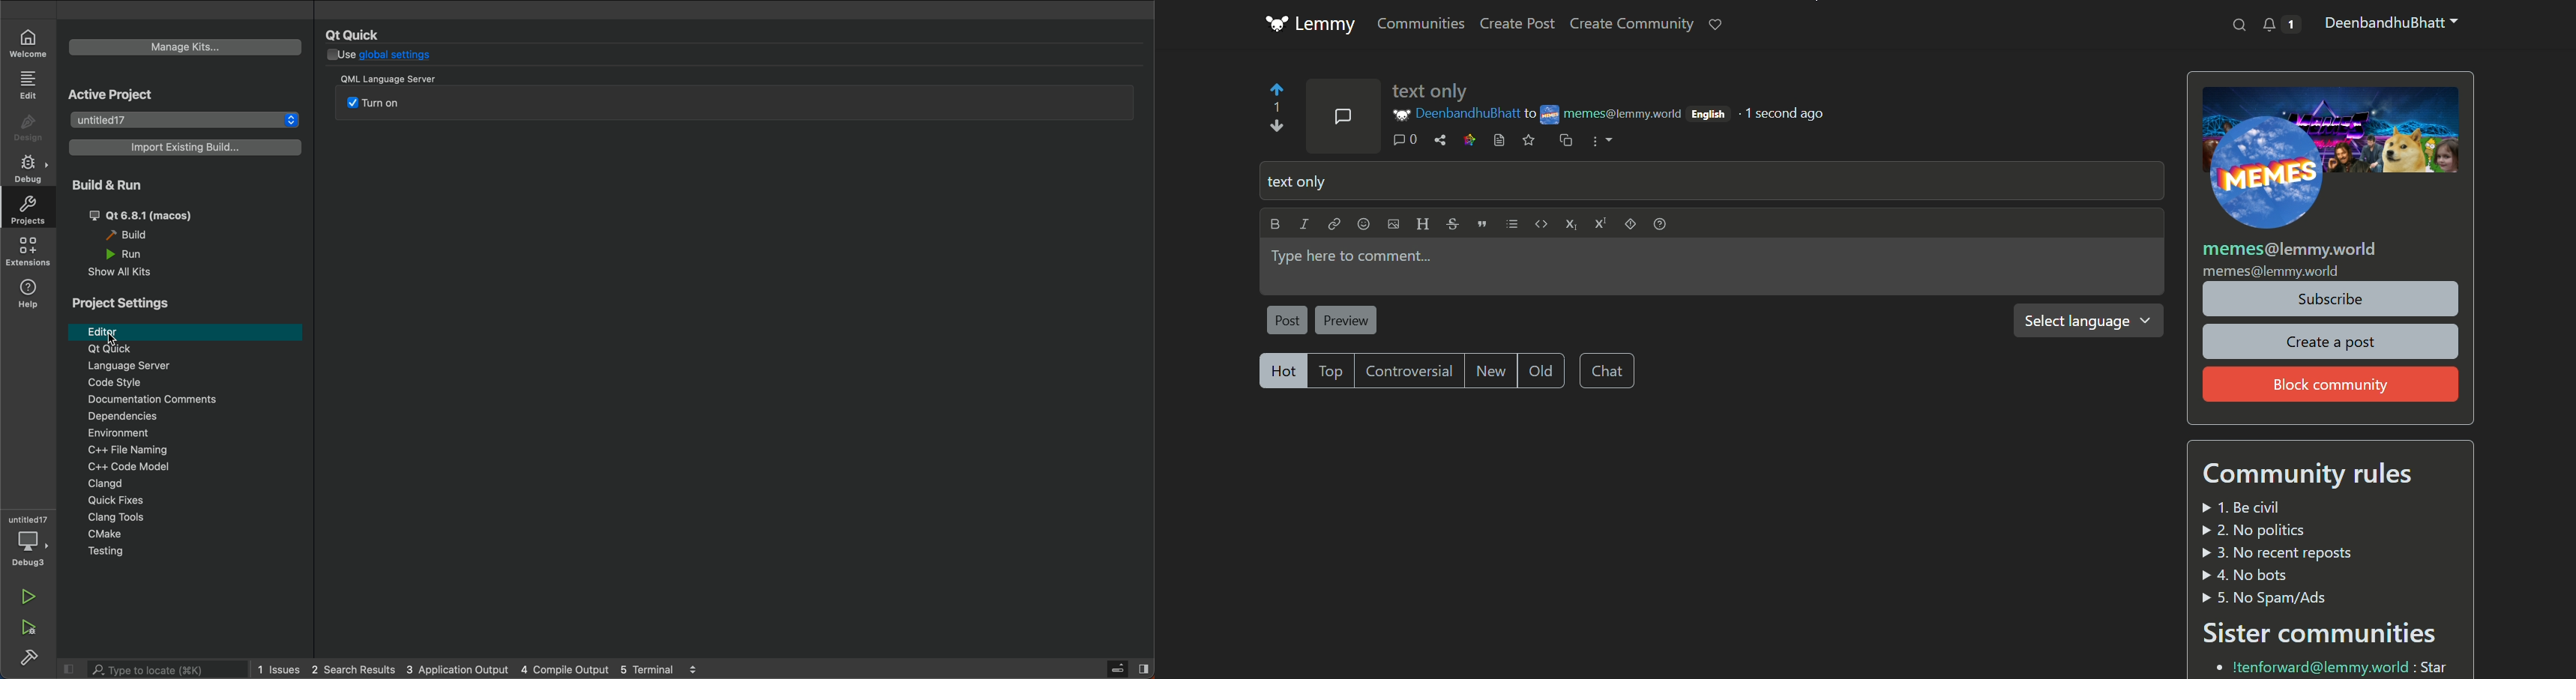 This screenshot has height=700, width=2576. I want to click on Qt Quick, so click(362, 32).